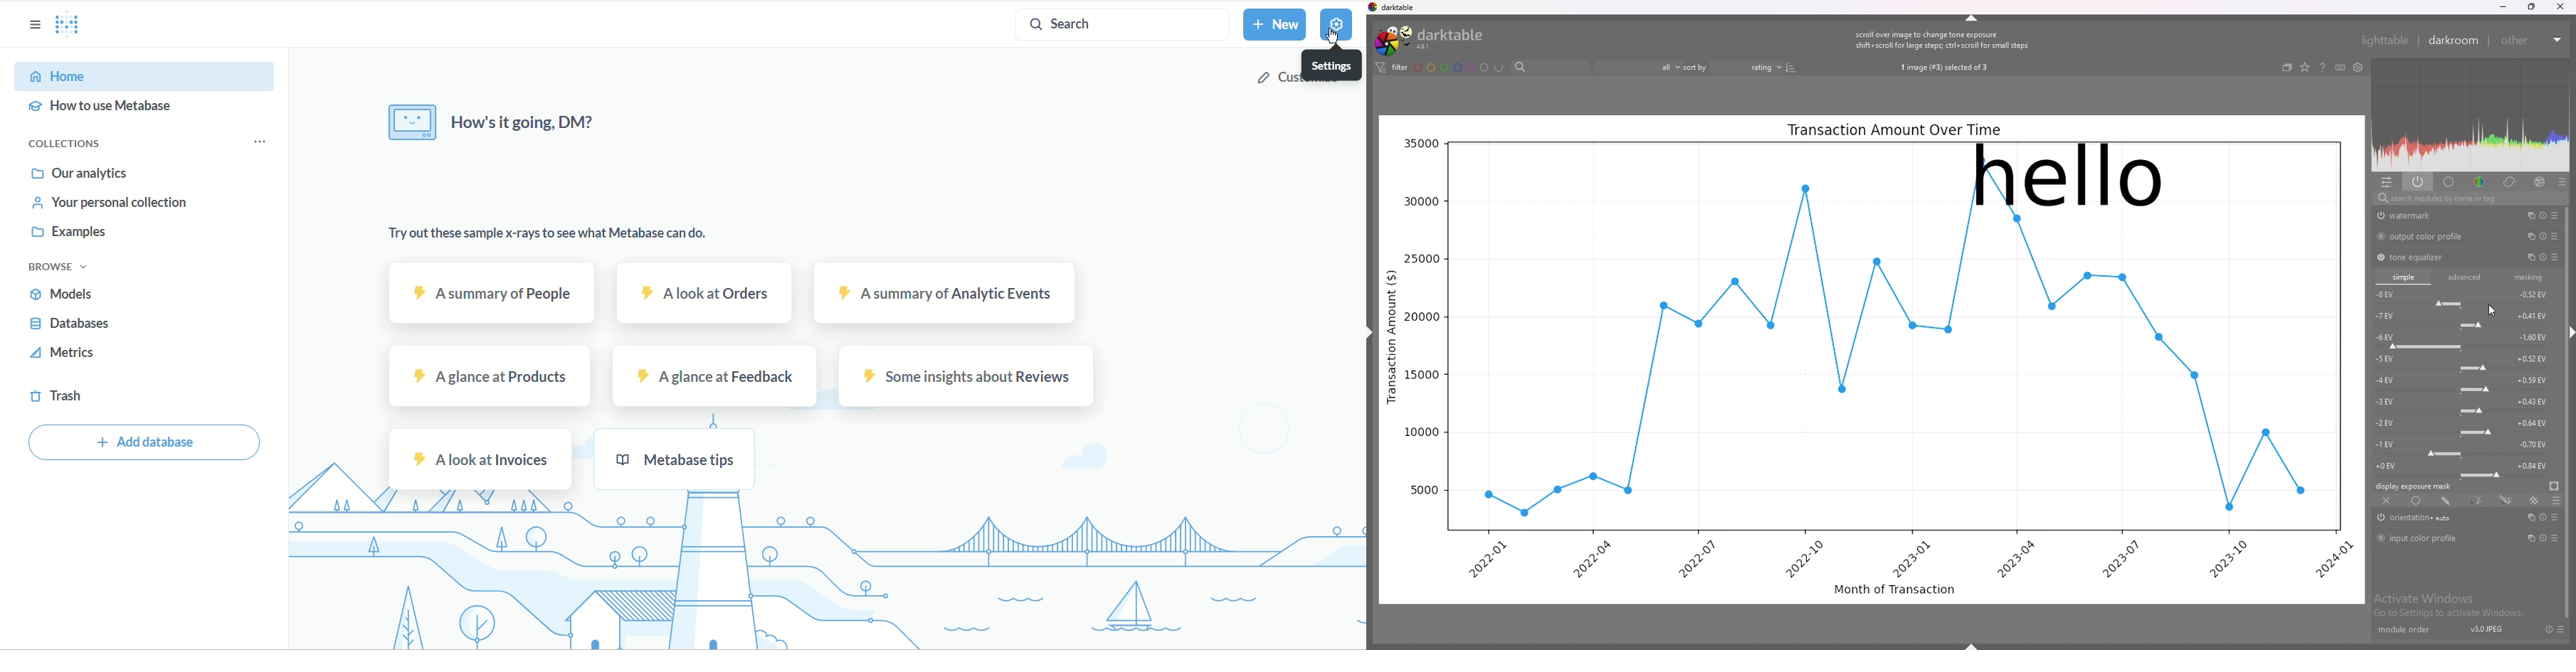 This screenshot has height=672, width=2576. Describe the element at coordinates (1973, 16) in the screenshot. I see `hide` at that location.